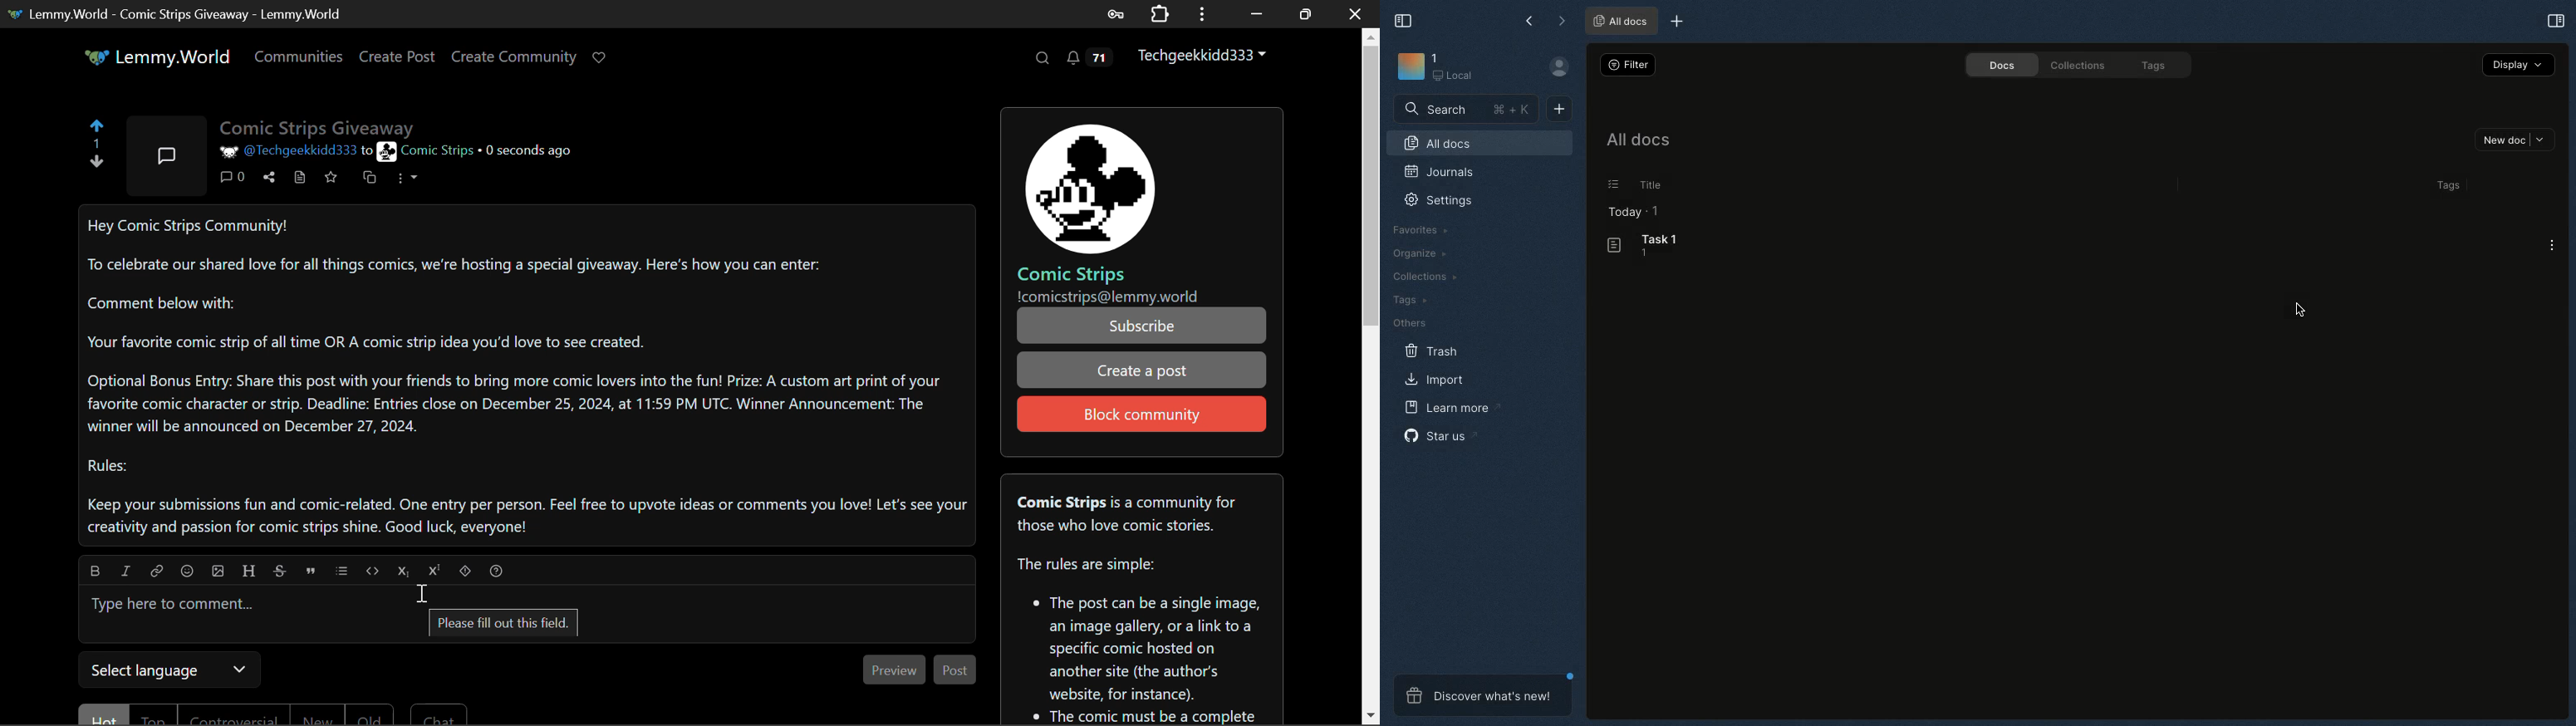 Image resolution: width=2576 pixels, height=728 pixels. I want to click on New, so click(314, 716).